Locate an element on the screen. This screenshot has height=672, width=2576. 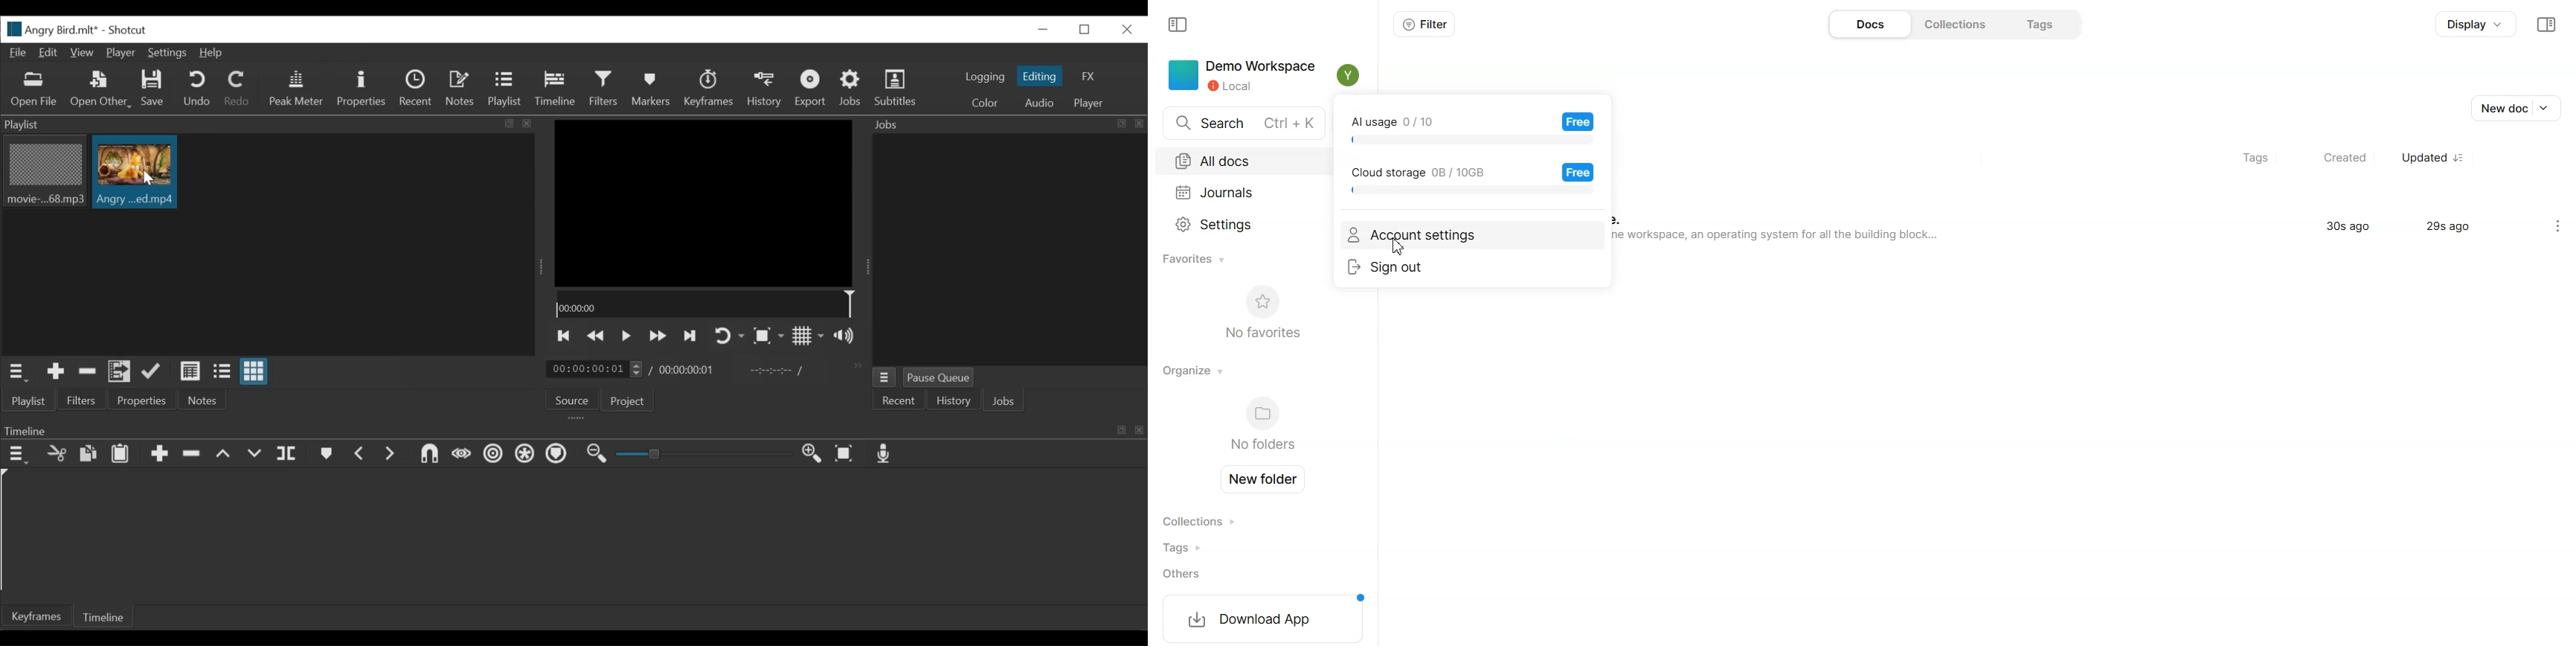
Markers is located at coordinates (327, 454).